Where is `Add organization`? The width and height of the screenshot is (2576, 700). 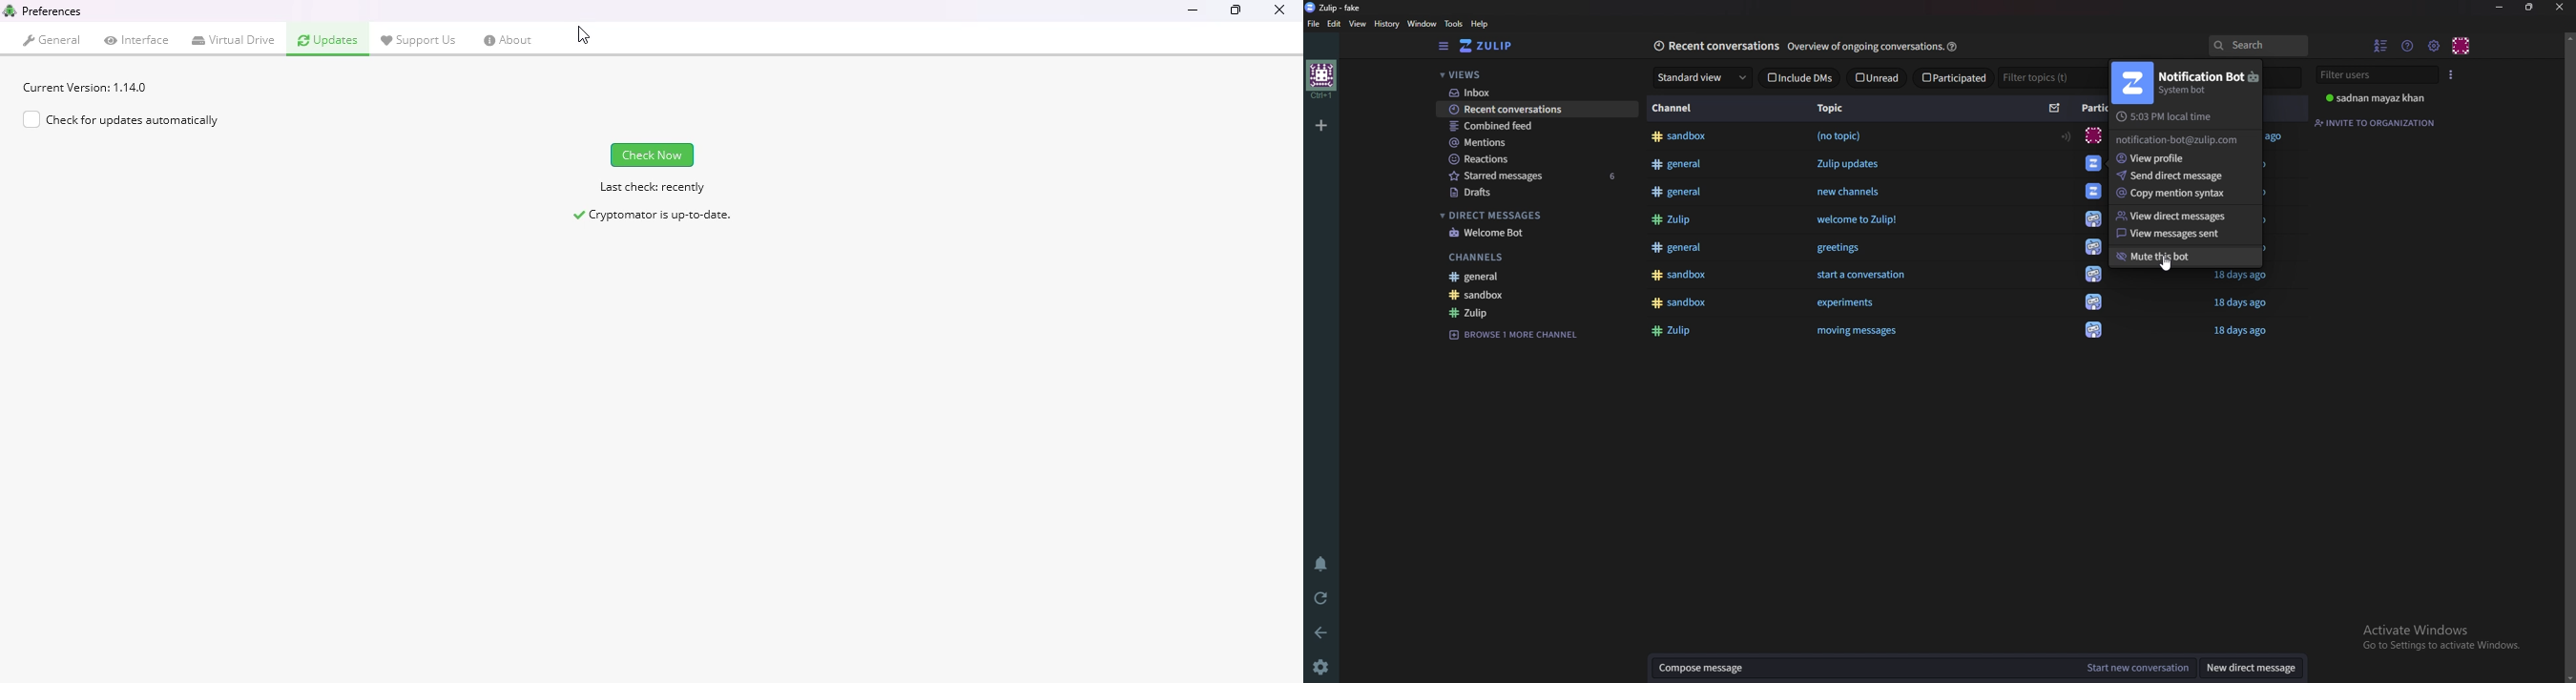
Add organization is located at coordinates (1323, 123).